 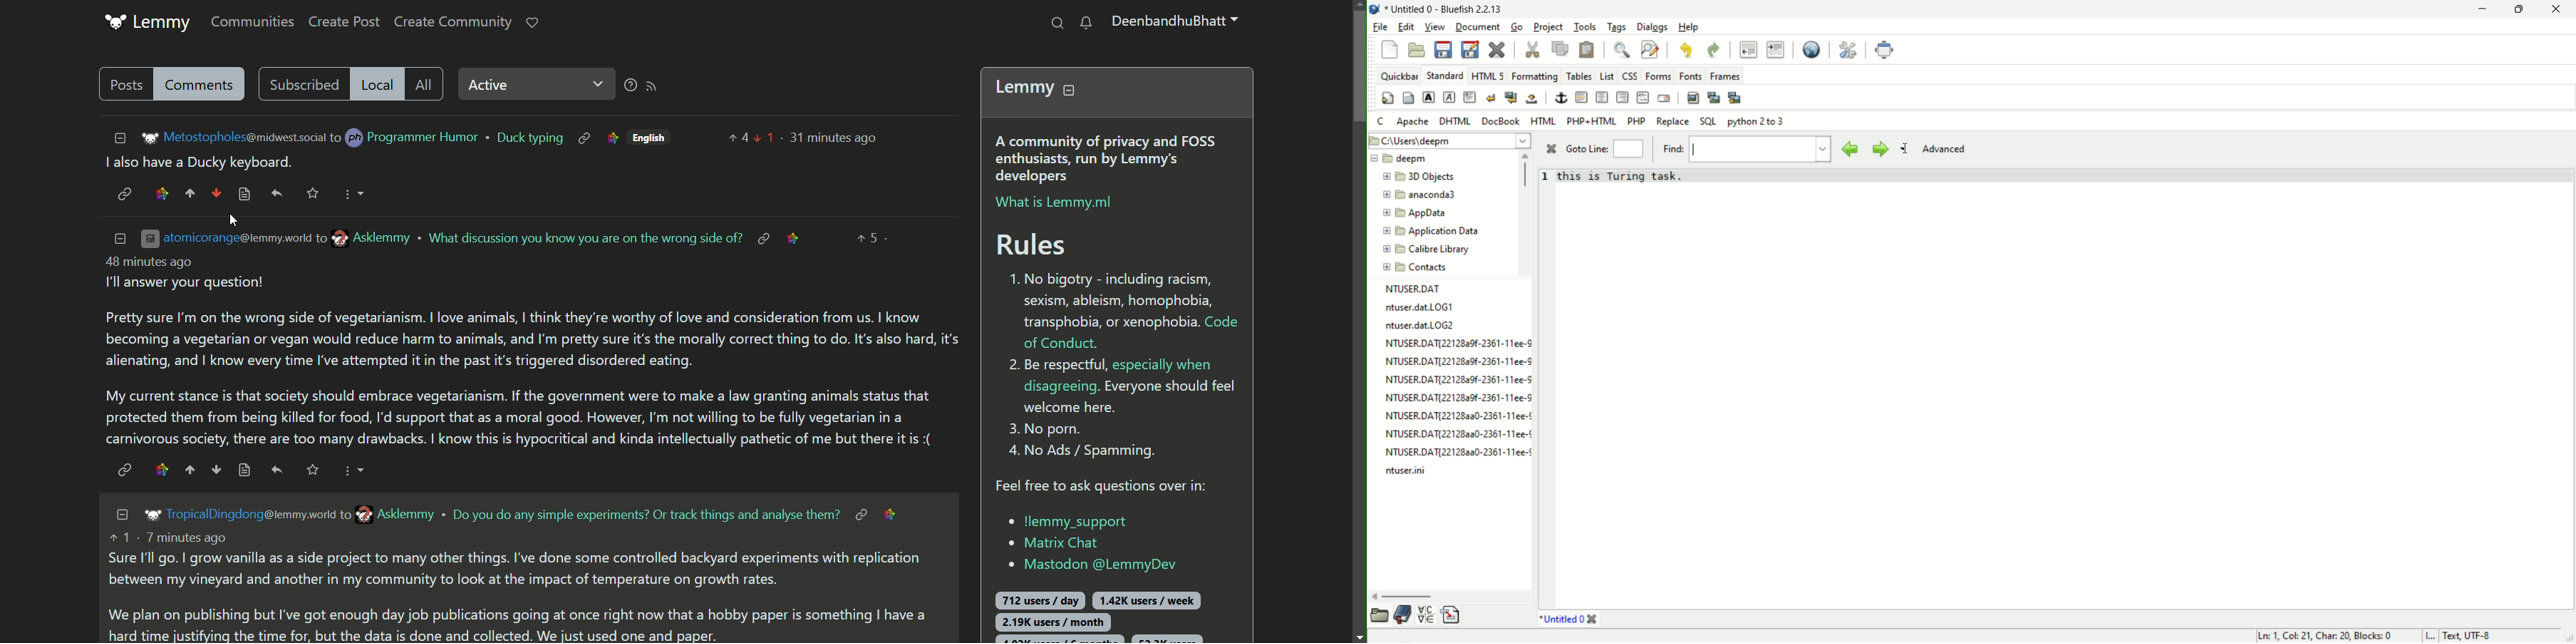 I want to click on hyperlink, so click(x=859, y=513).